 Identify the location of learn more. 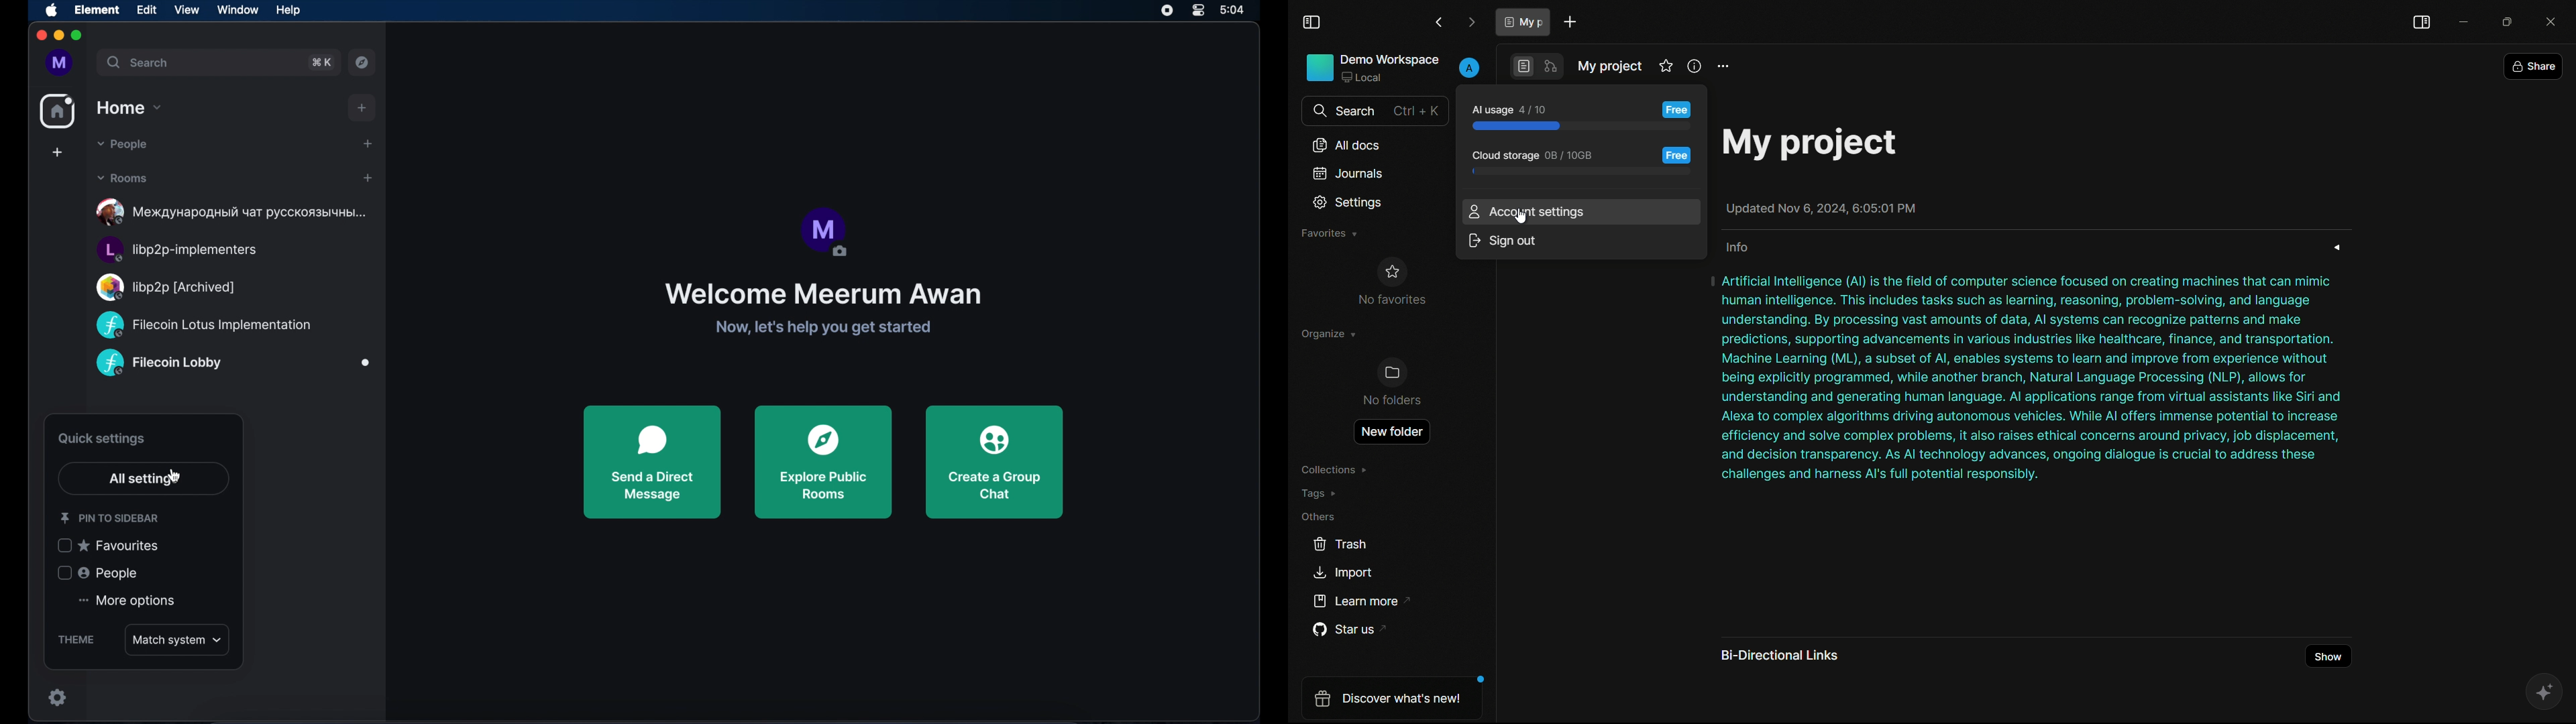
(1358, 601).